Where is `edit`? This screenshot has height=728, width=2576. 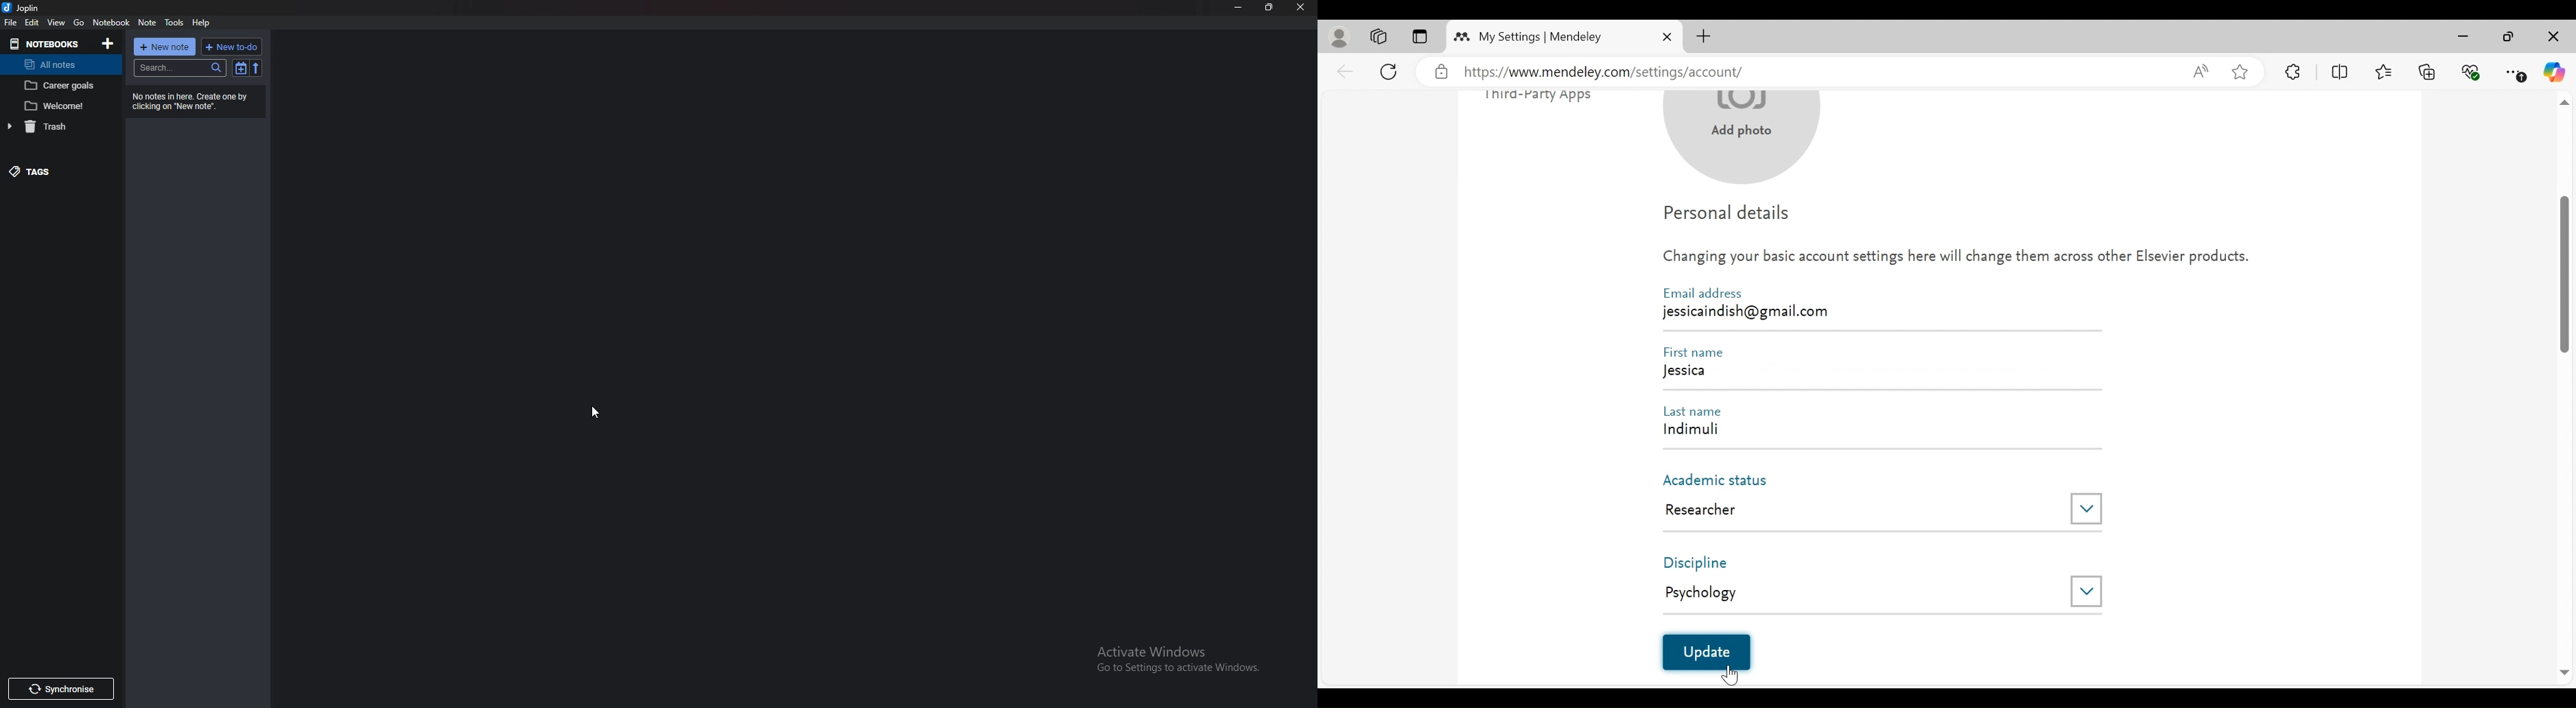 edit is located at coordinates (32, 23).